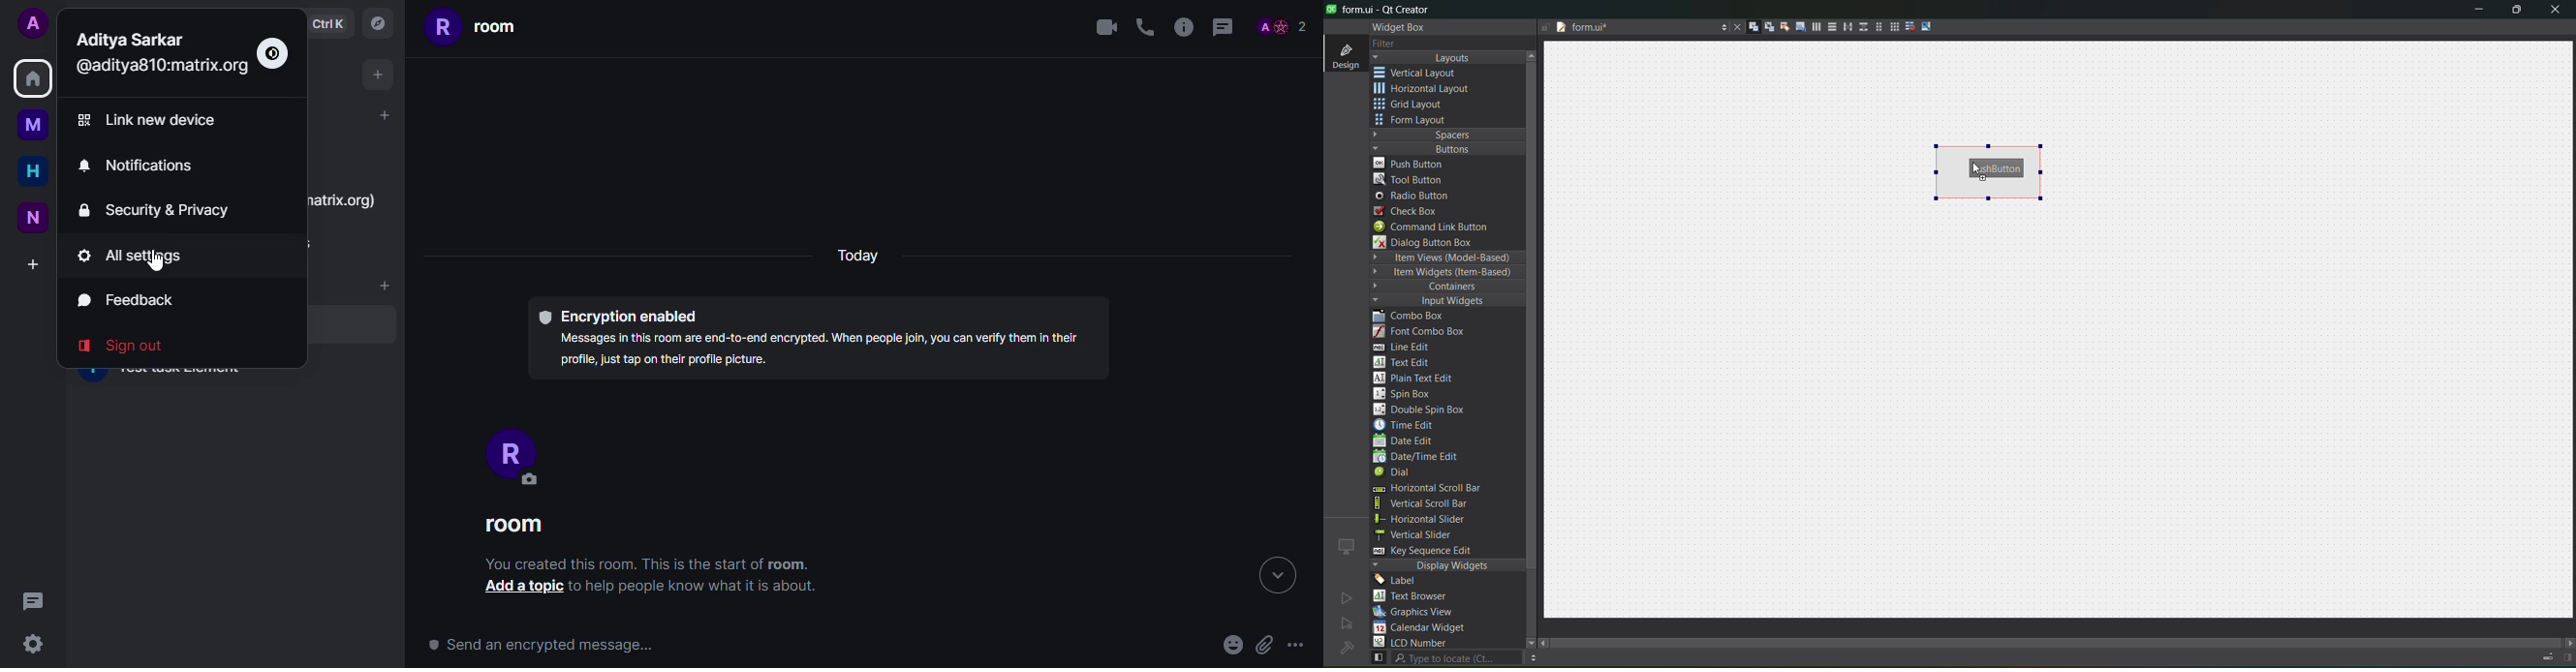 The width and height of the screenshot is (2576, 672). I want to click on display widgets, so click(1448, 566).